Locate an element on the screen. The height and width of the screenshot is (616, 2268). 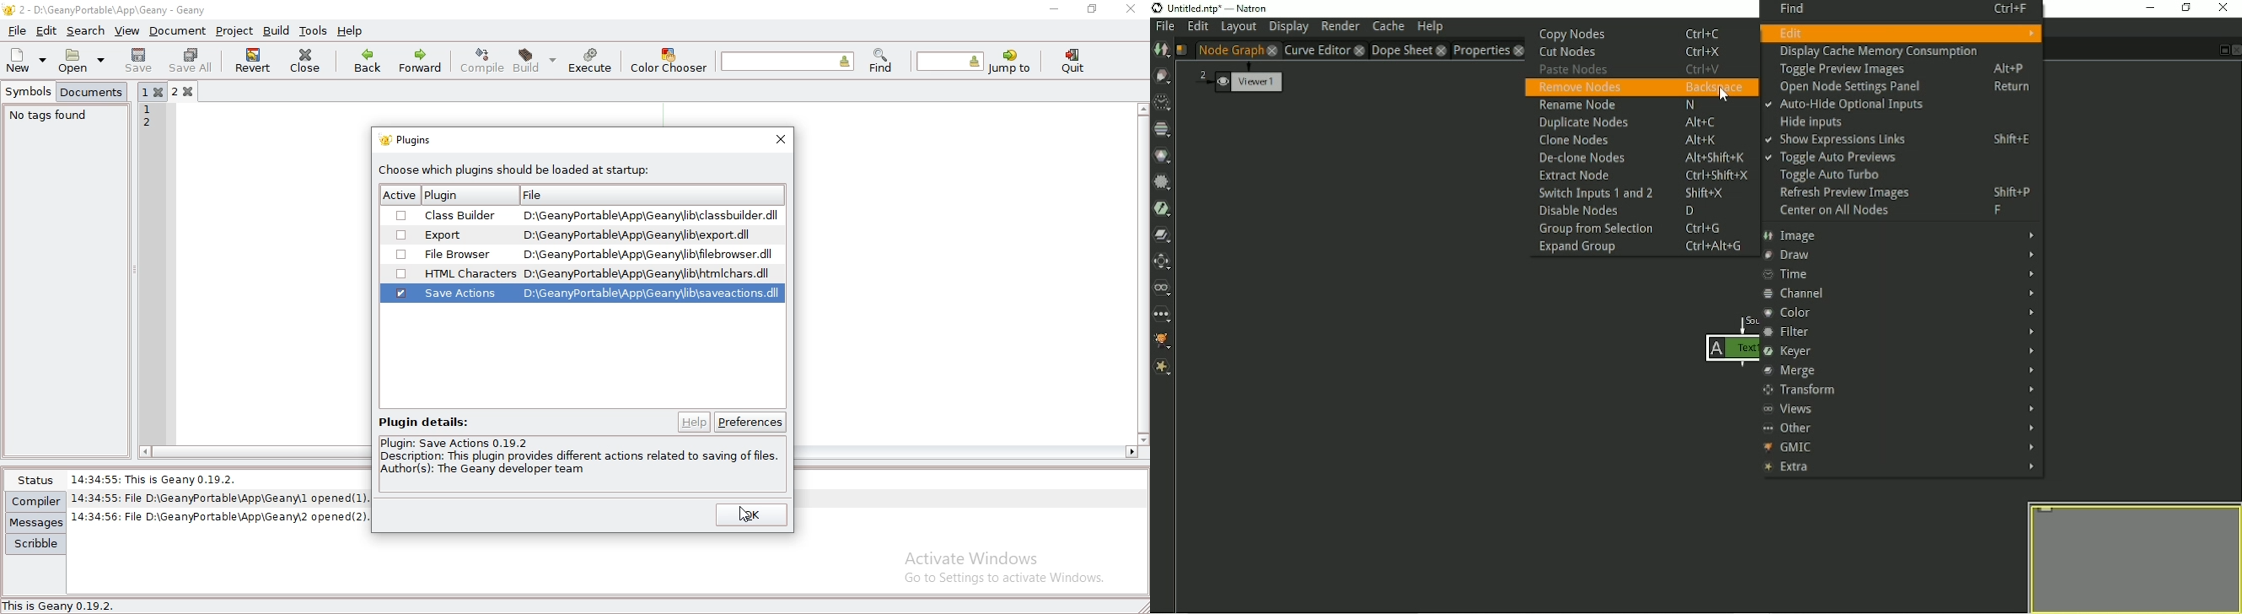
Transform is located at coordinates (1164, 262).